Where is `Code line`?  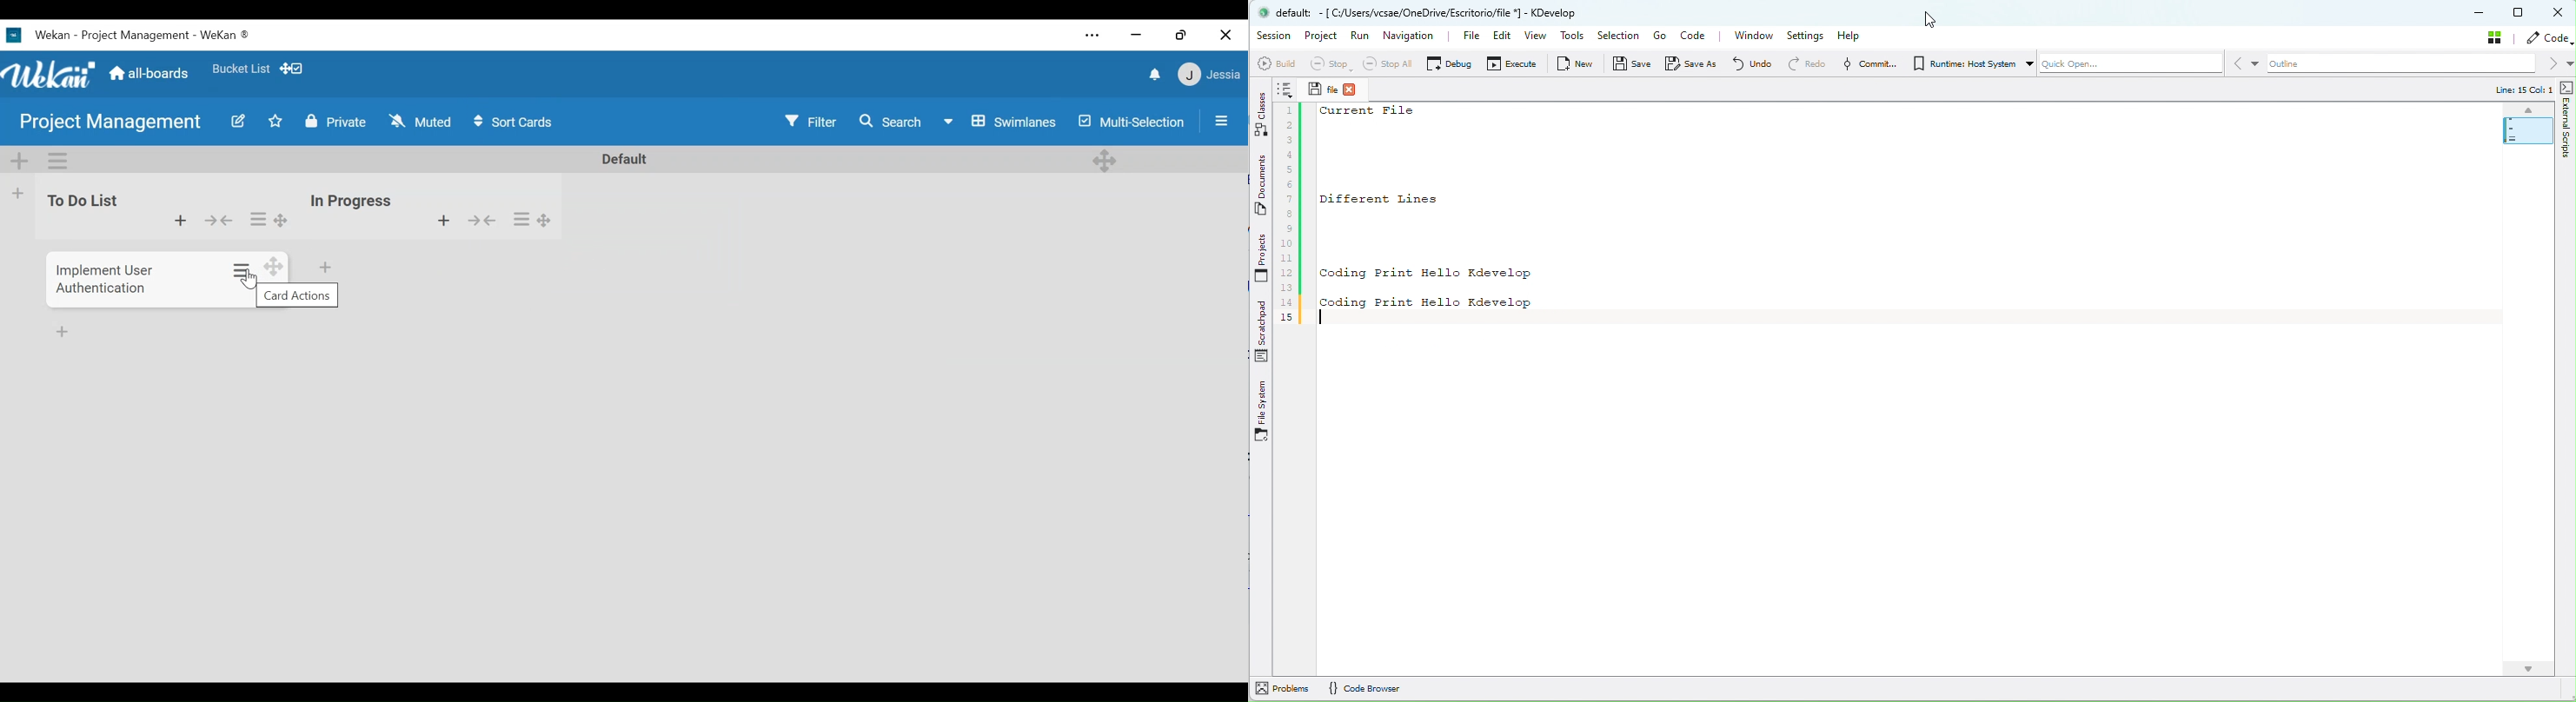
Code line is located at coordinates (1288, 204).